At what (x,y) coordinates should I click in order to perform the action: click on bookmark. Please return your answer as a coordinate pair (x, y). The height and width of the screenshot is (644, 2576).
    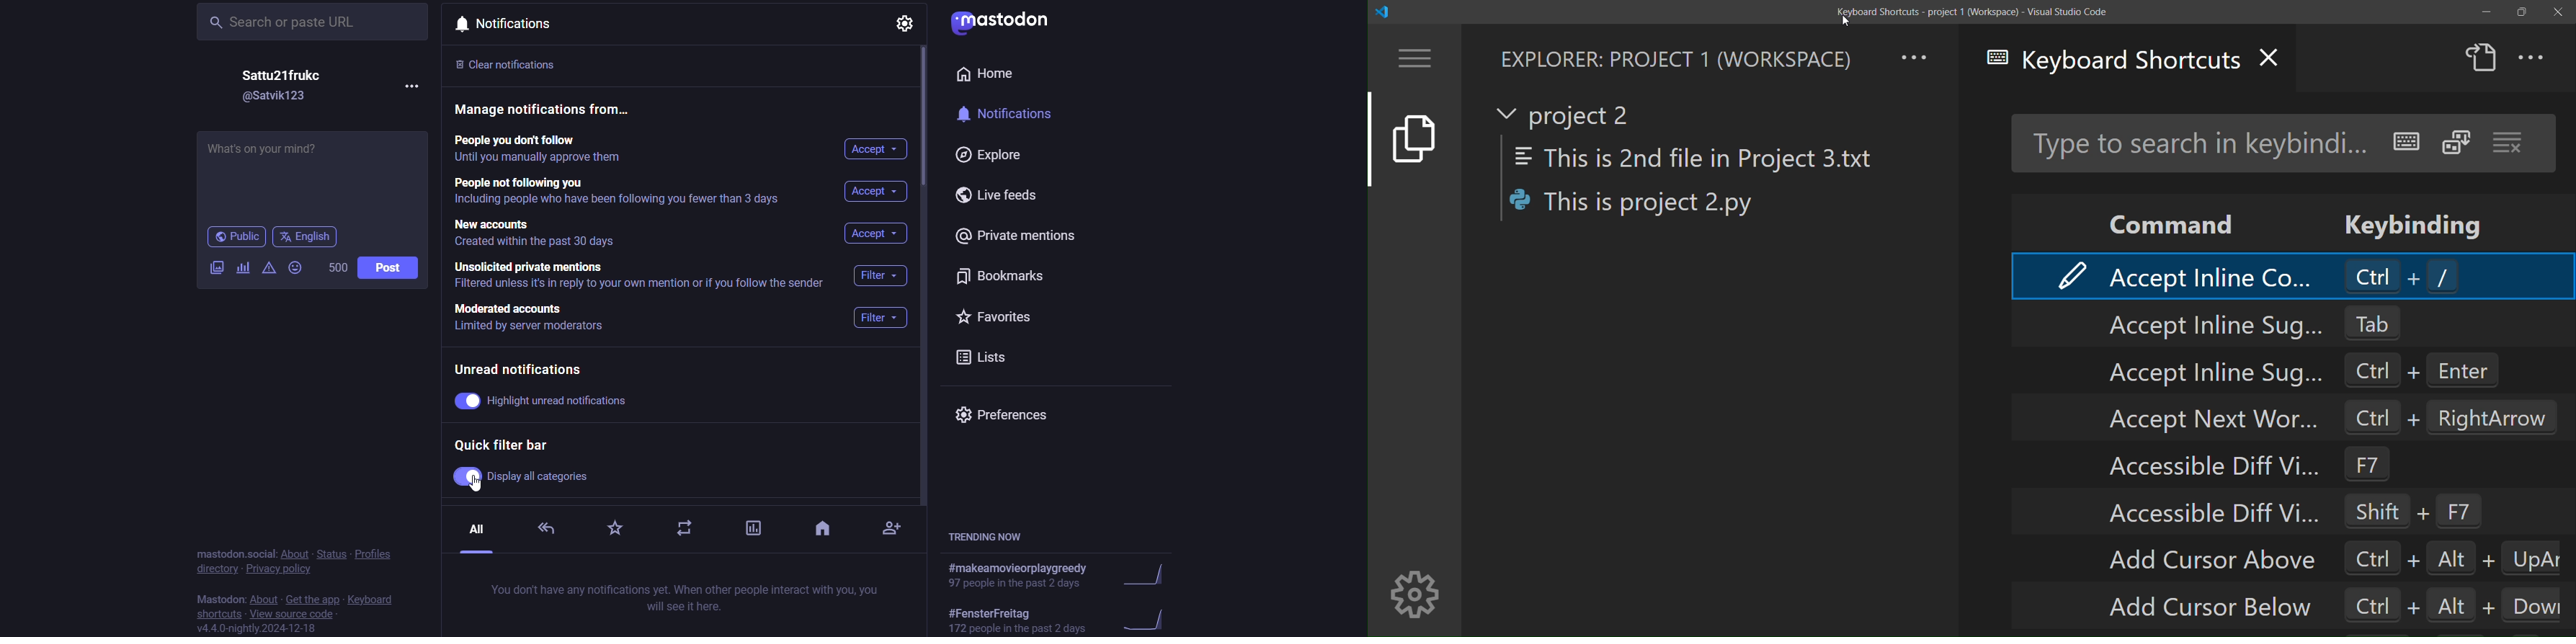
    Looking at the image, I should click on (1011, 275).